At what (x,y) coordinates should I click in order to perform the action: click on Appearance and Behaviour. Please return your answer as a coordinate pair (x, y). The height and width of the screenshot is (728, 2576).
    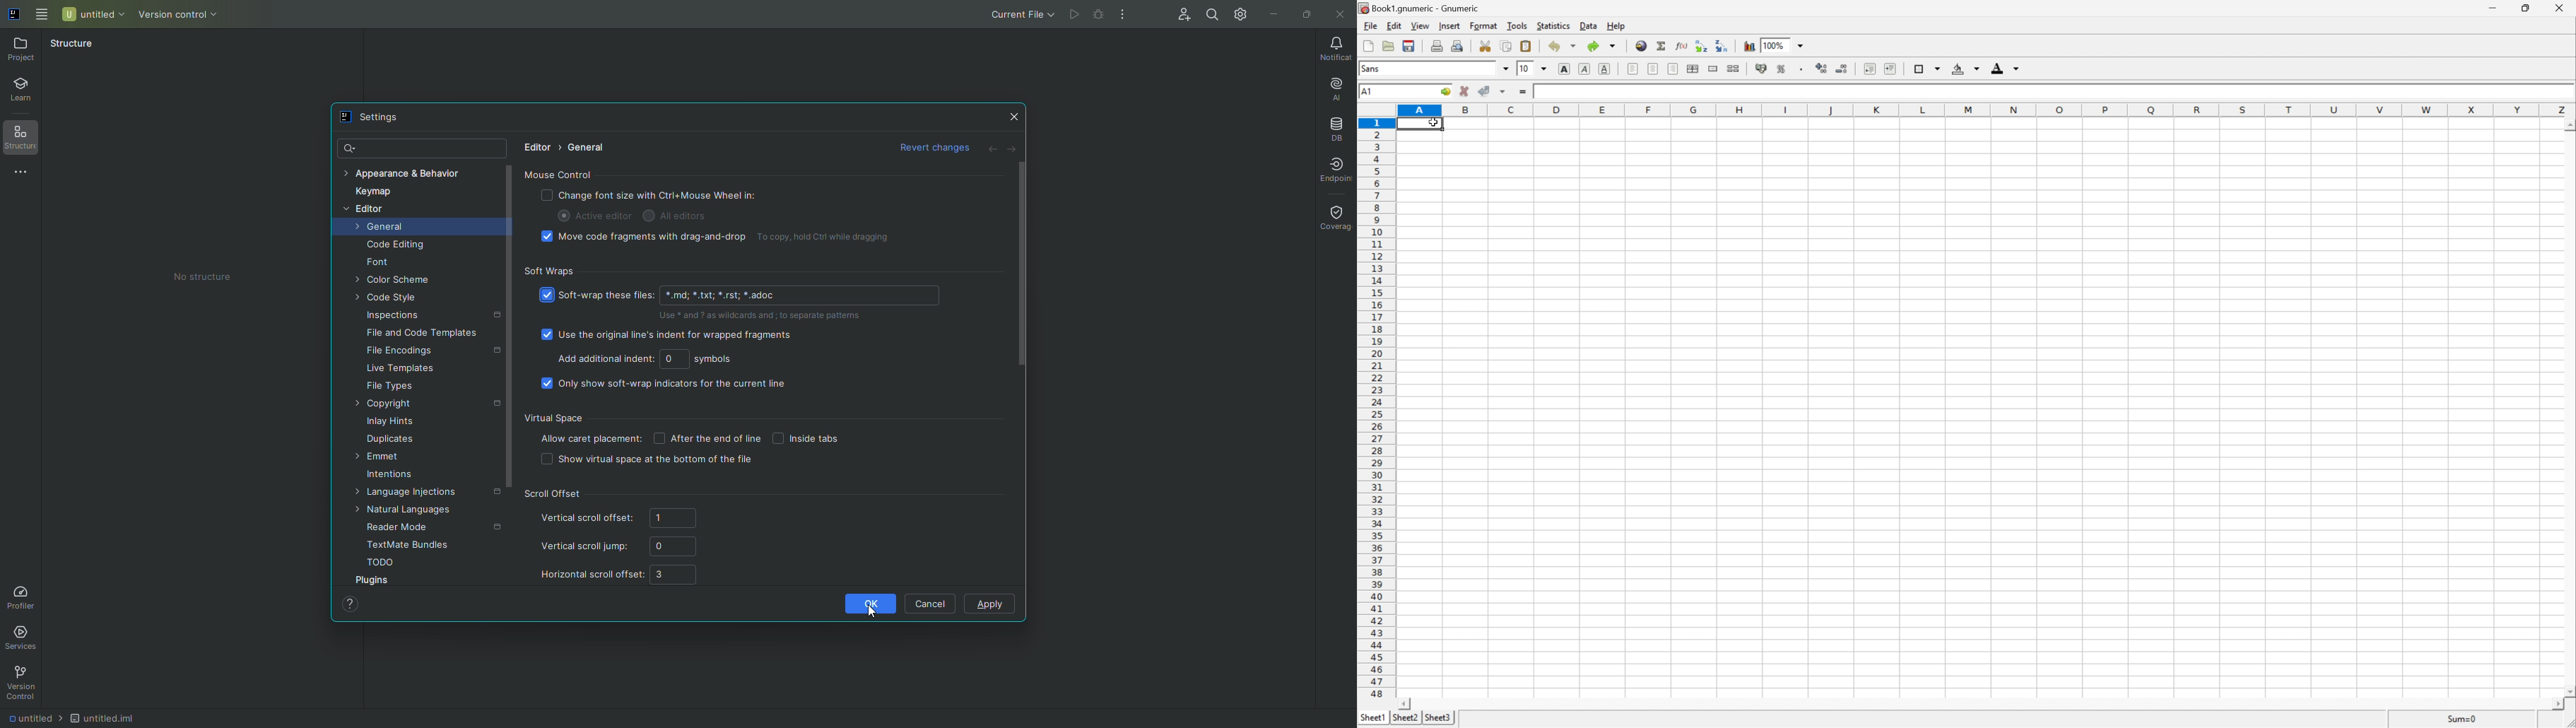
    Looking at the image, I should click on (412, 172).